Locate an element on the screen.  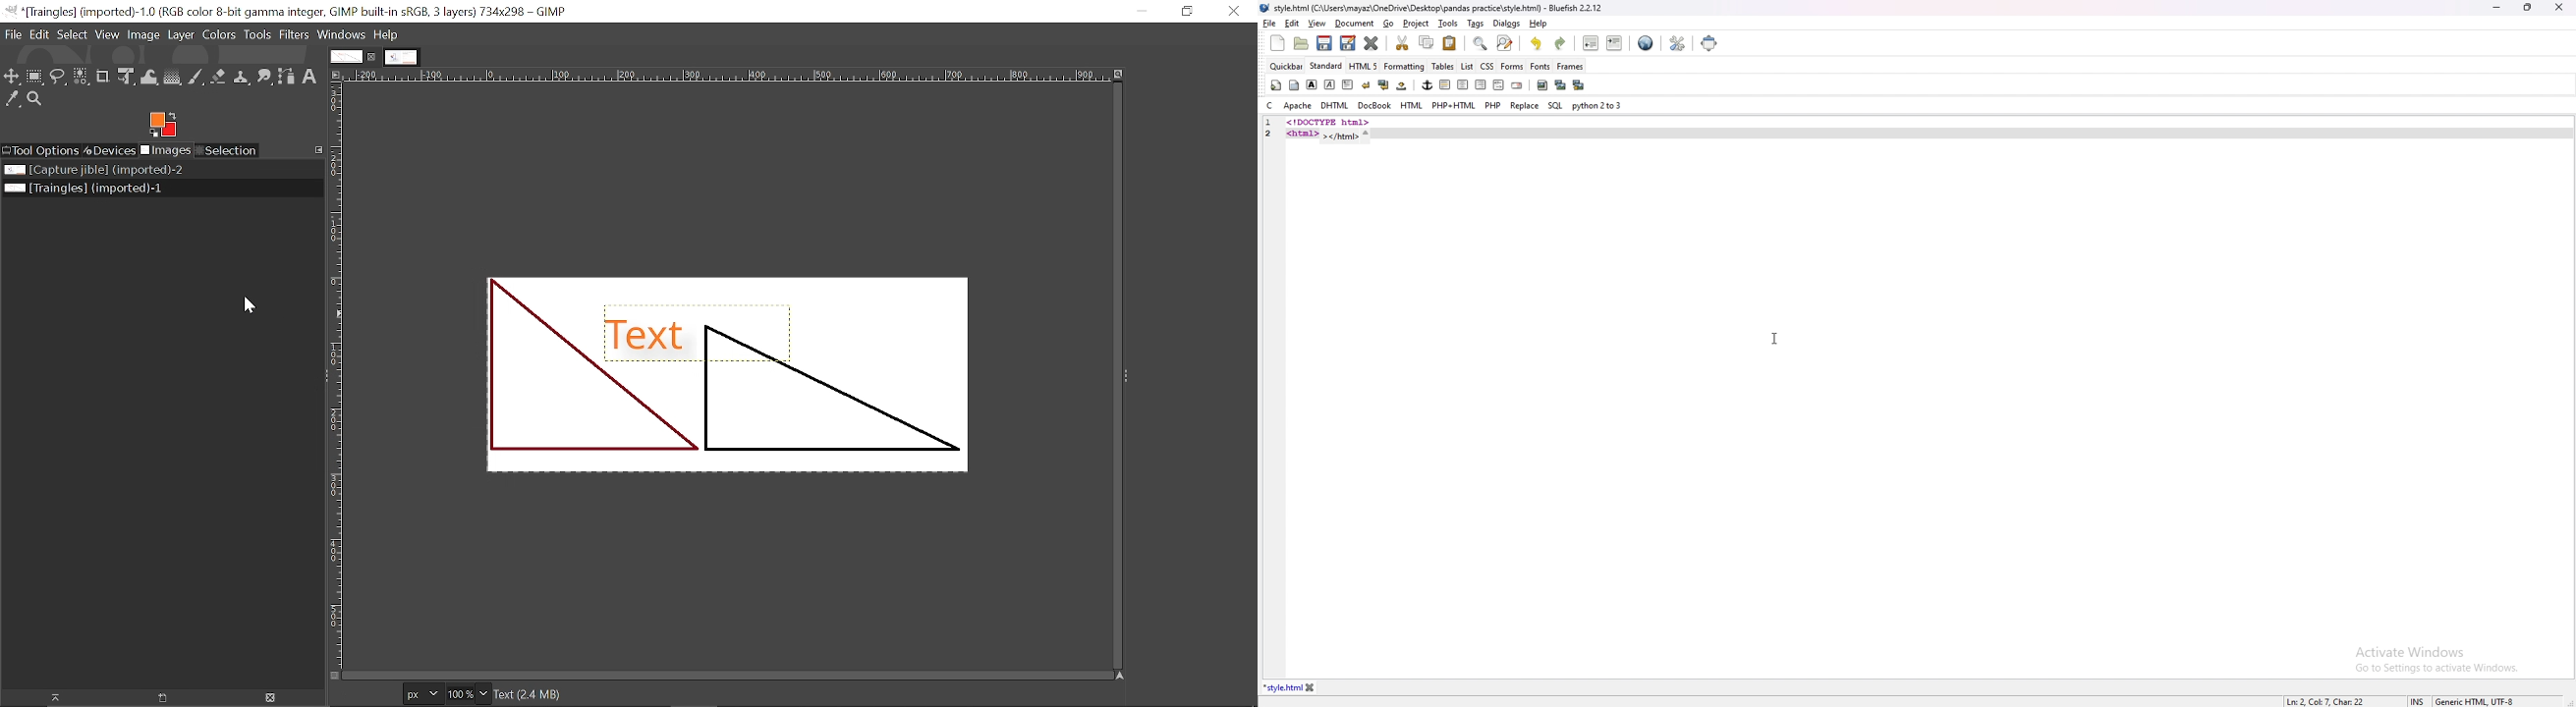
Close current tab is located at coordinates (372, 56).